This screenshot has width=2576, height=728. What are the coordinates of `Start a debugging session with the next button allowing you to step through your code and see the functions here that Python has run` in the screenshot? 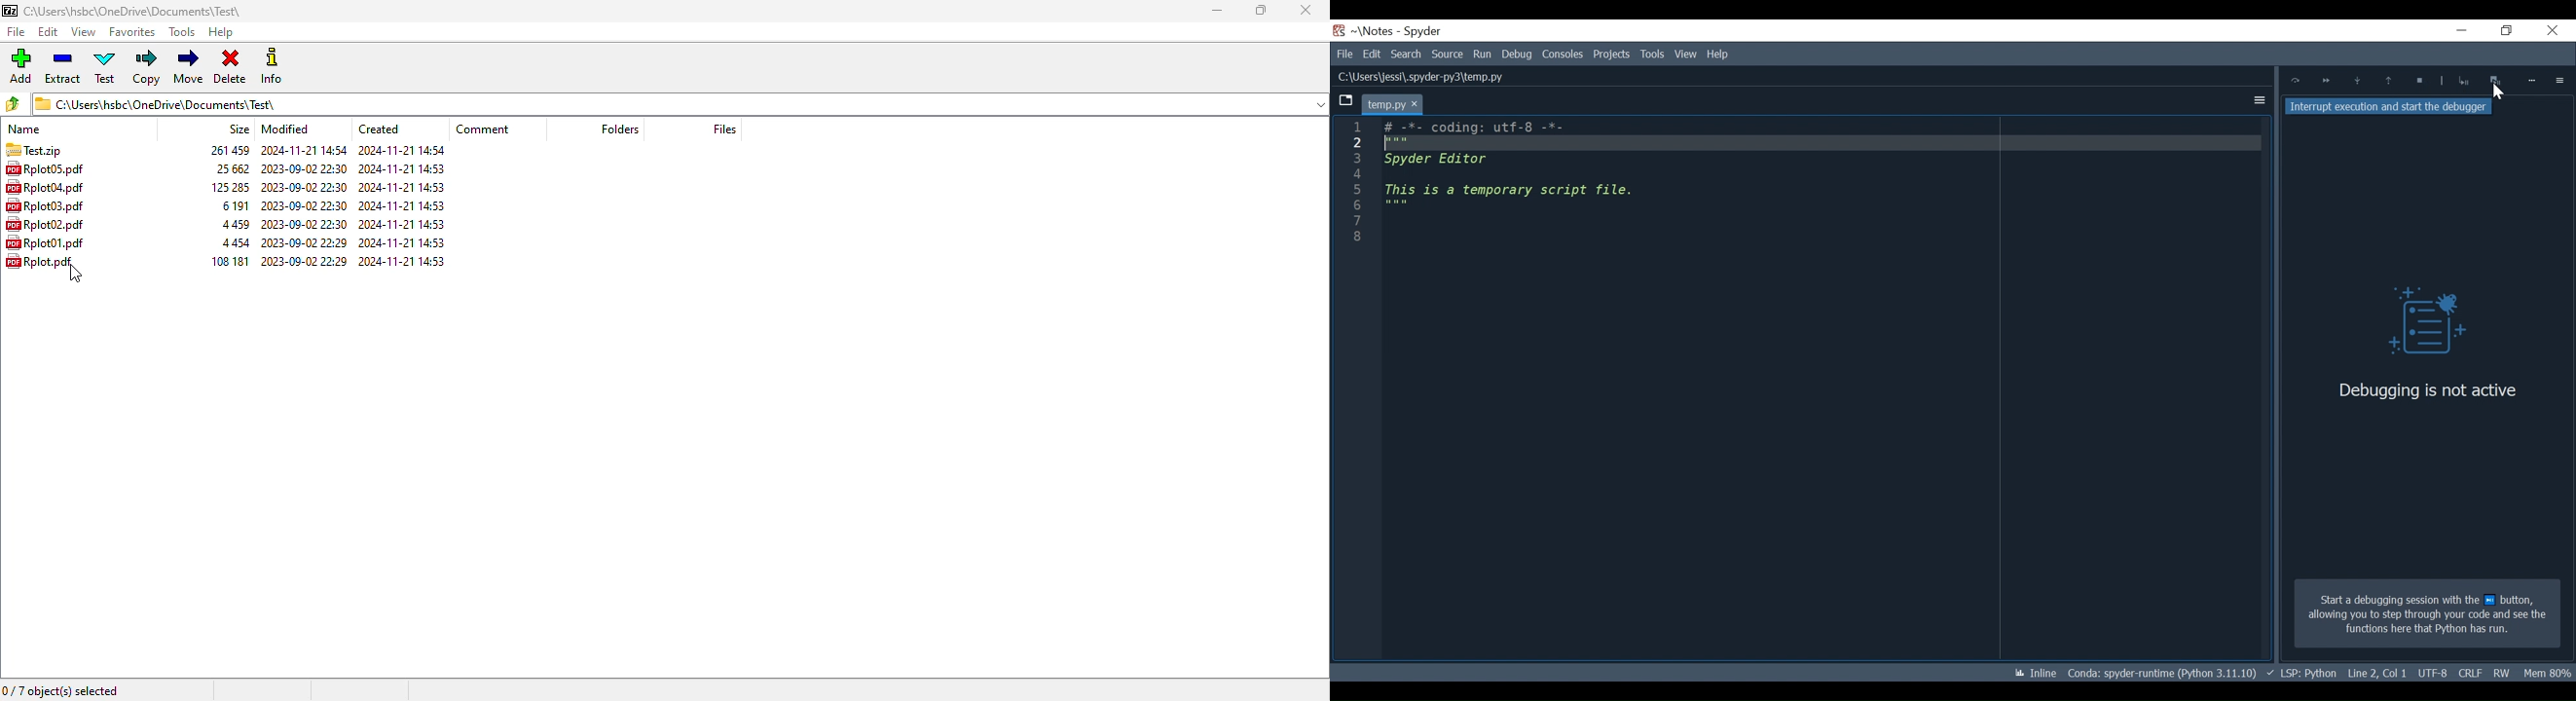 It's located at (2427, 614).